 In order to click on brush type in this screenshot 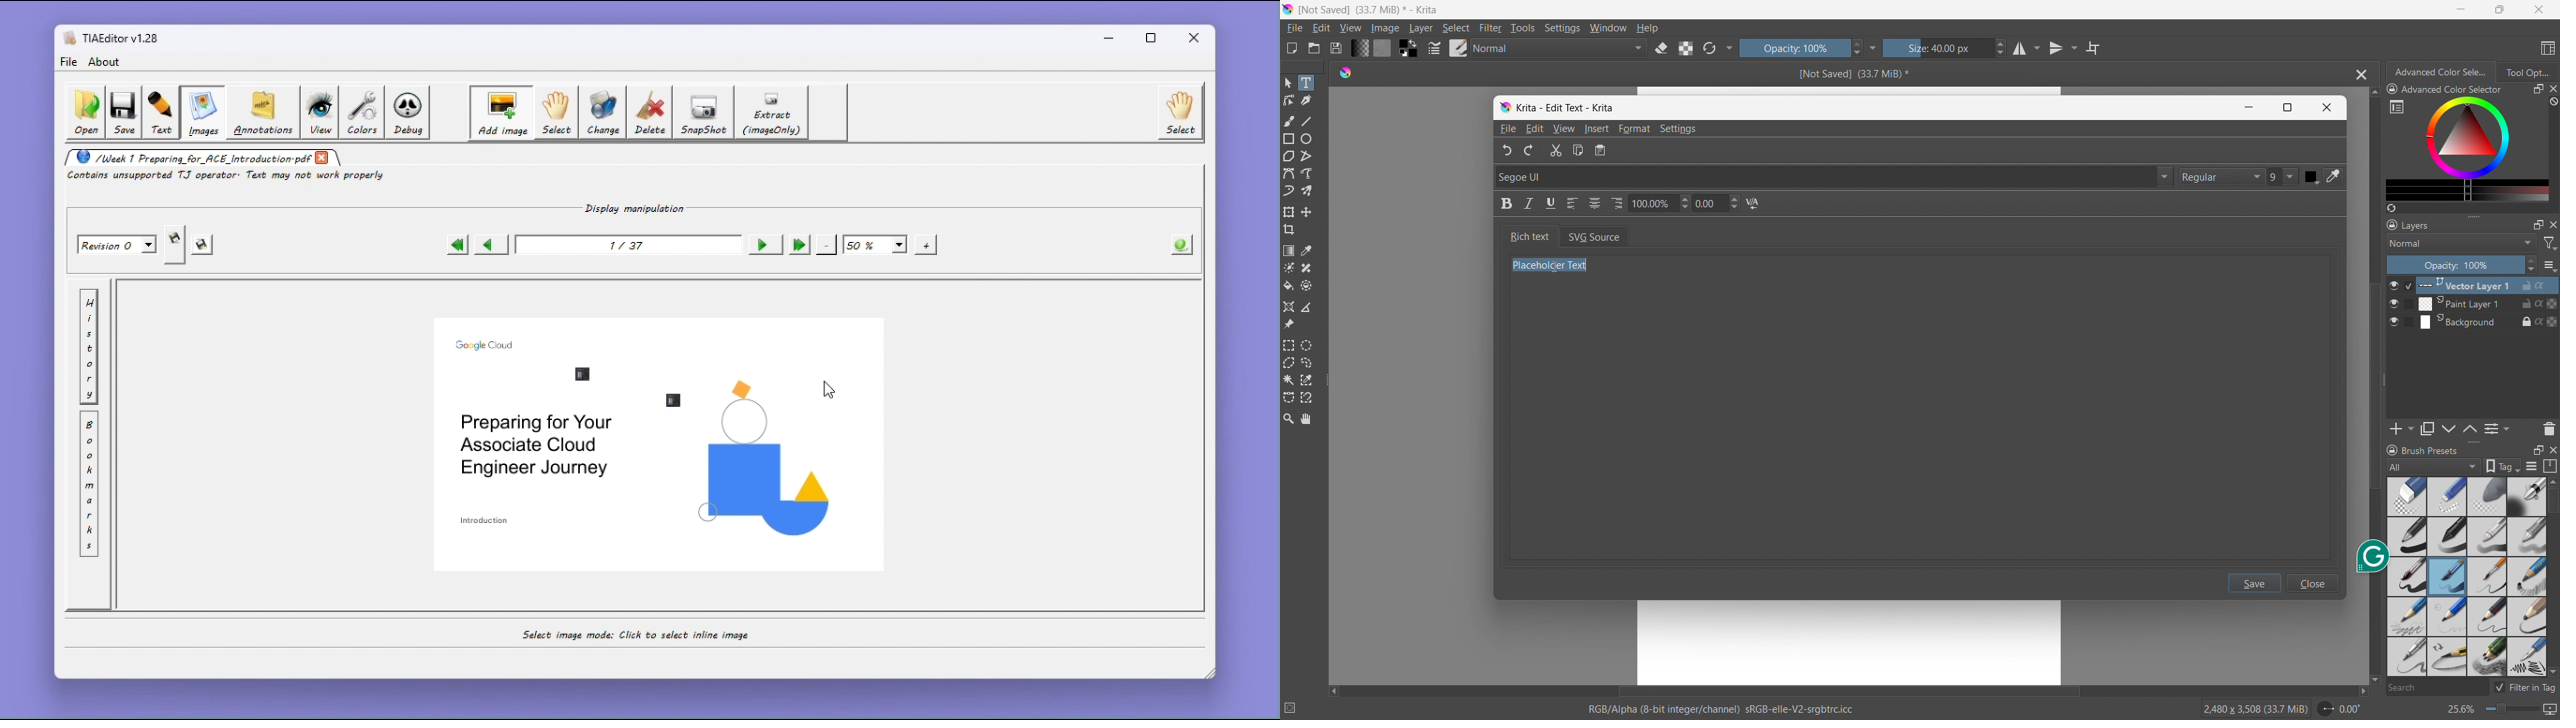, I will do `click(2435, 466)`.